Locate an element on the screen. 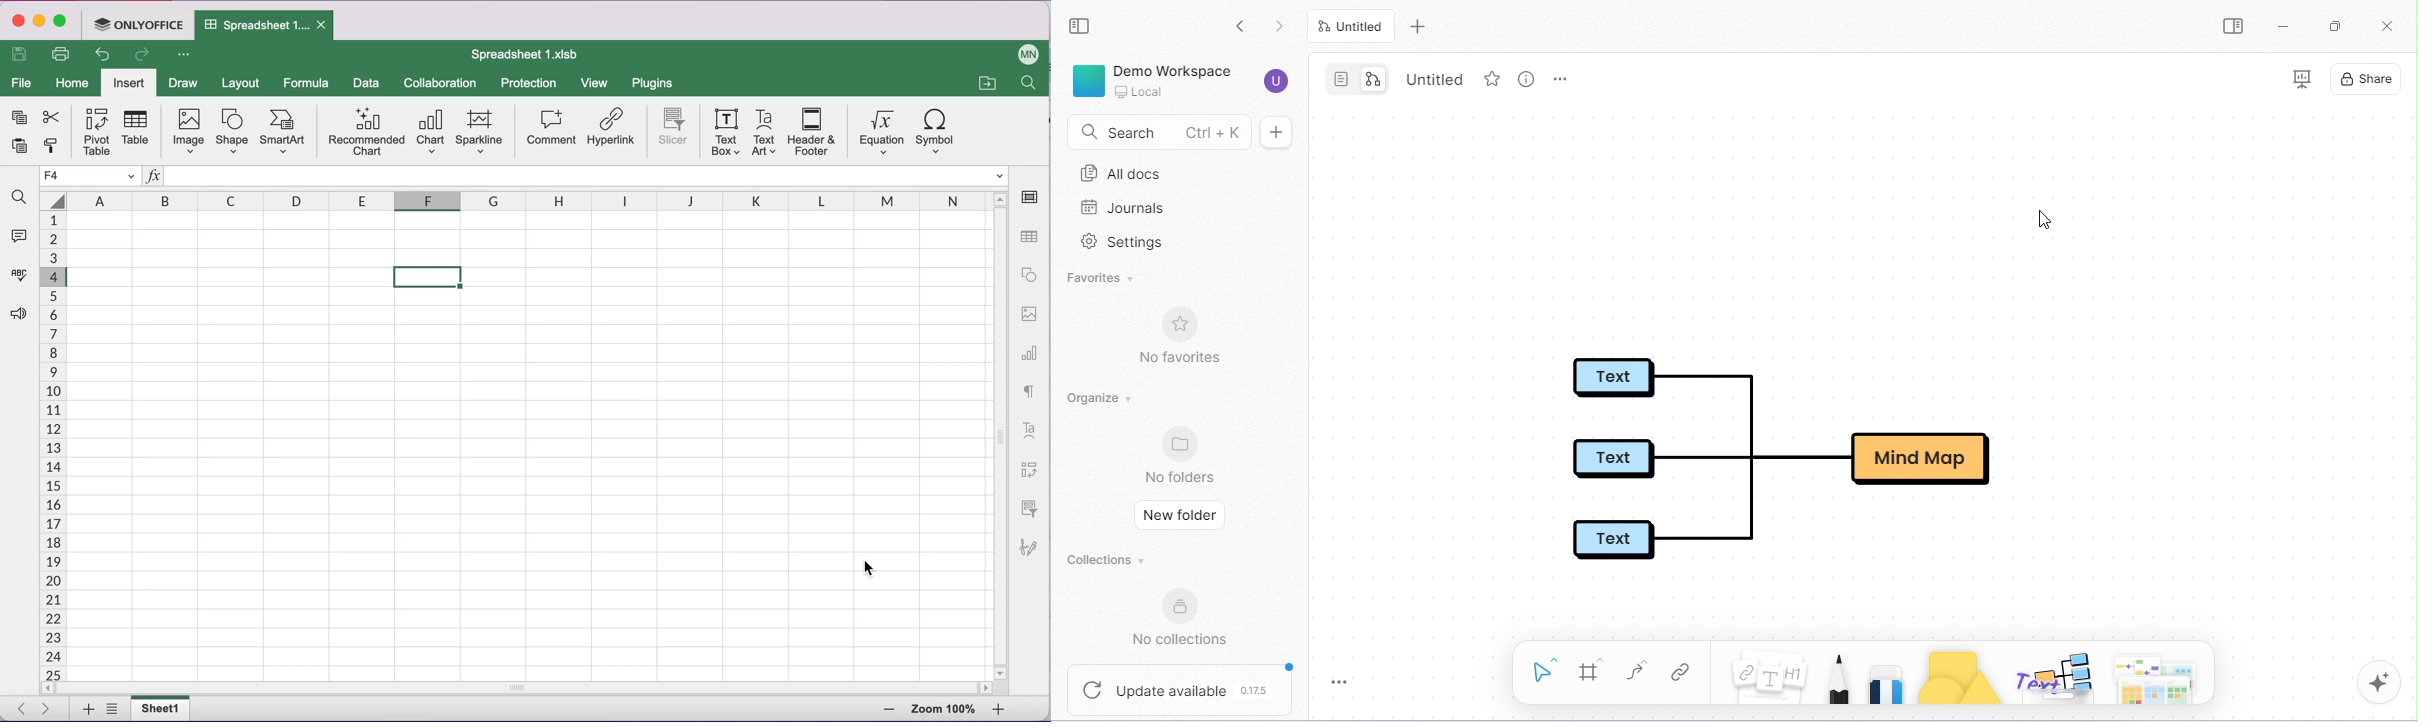  cut is located at coordinates (51, 115).